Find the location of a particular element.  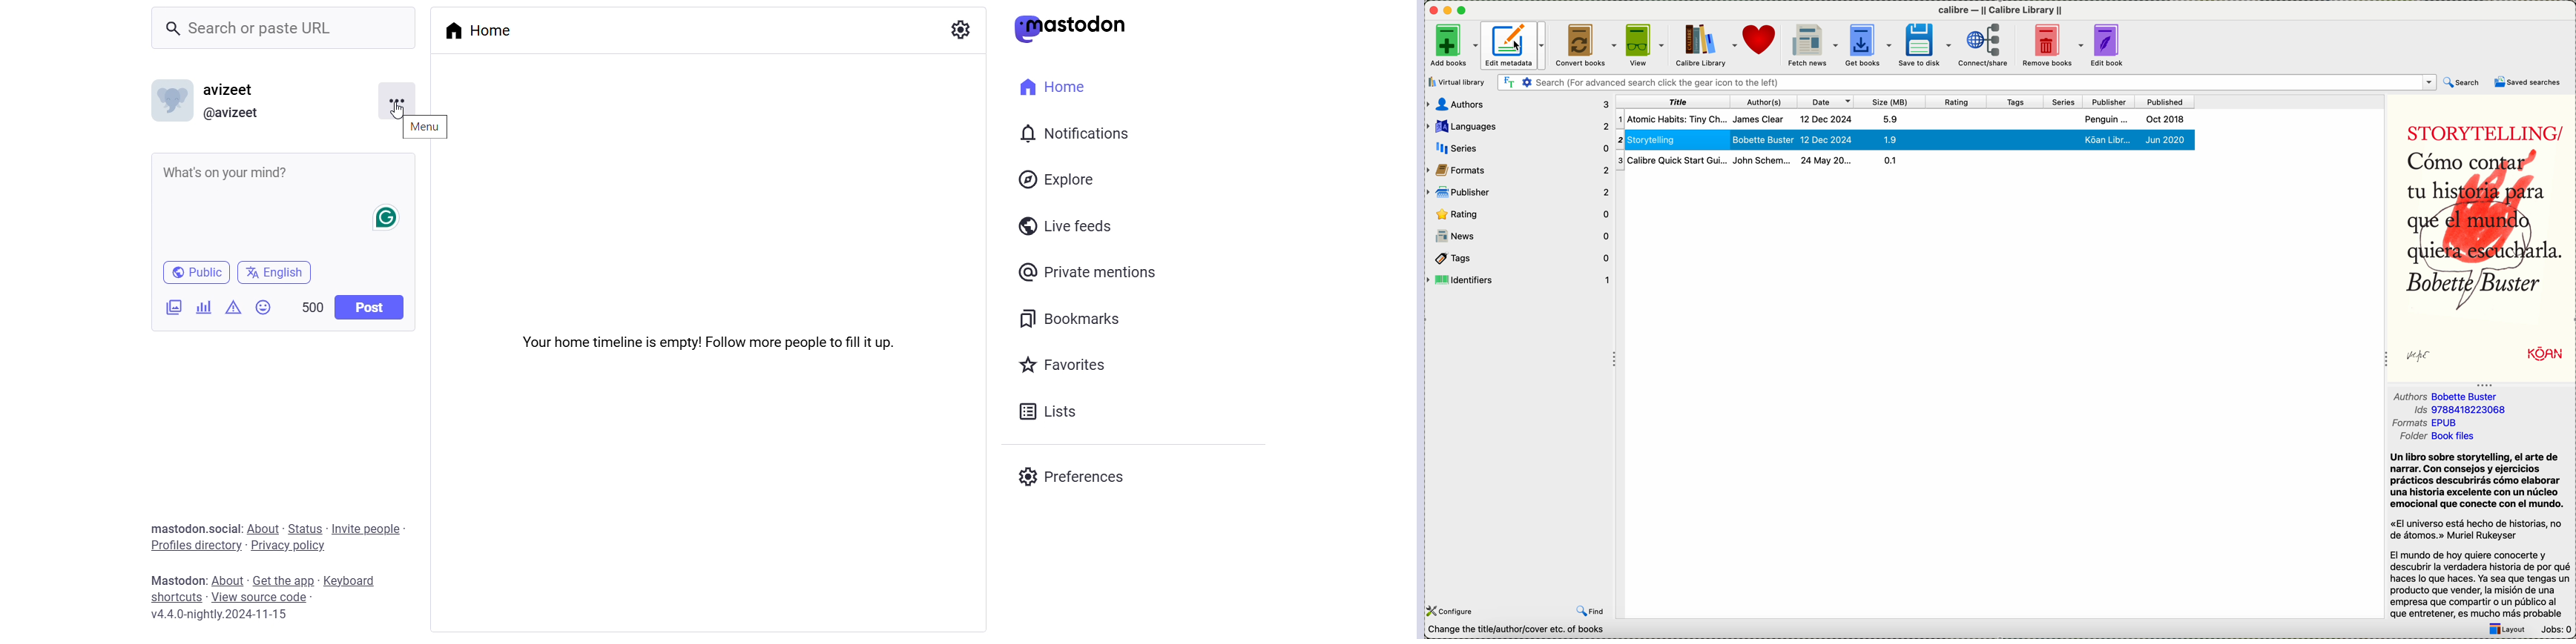

save to disk is located at coordinates (1925, 46).